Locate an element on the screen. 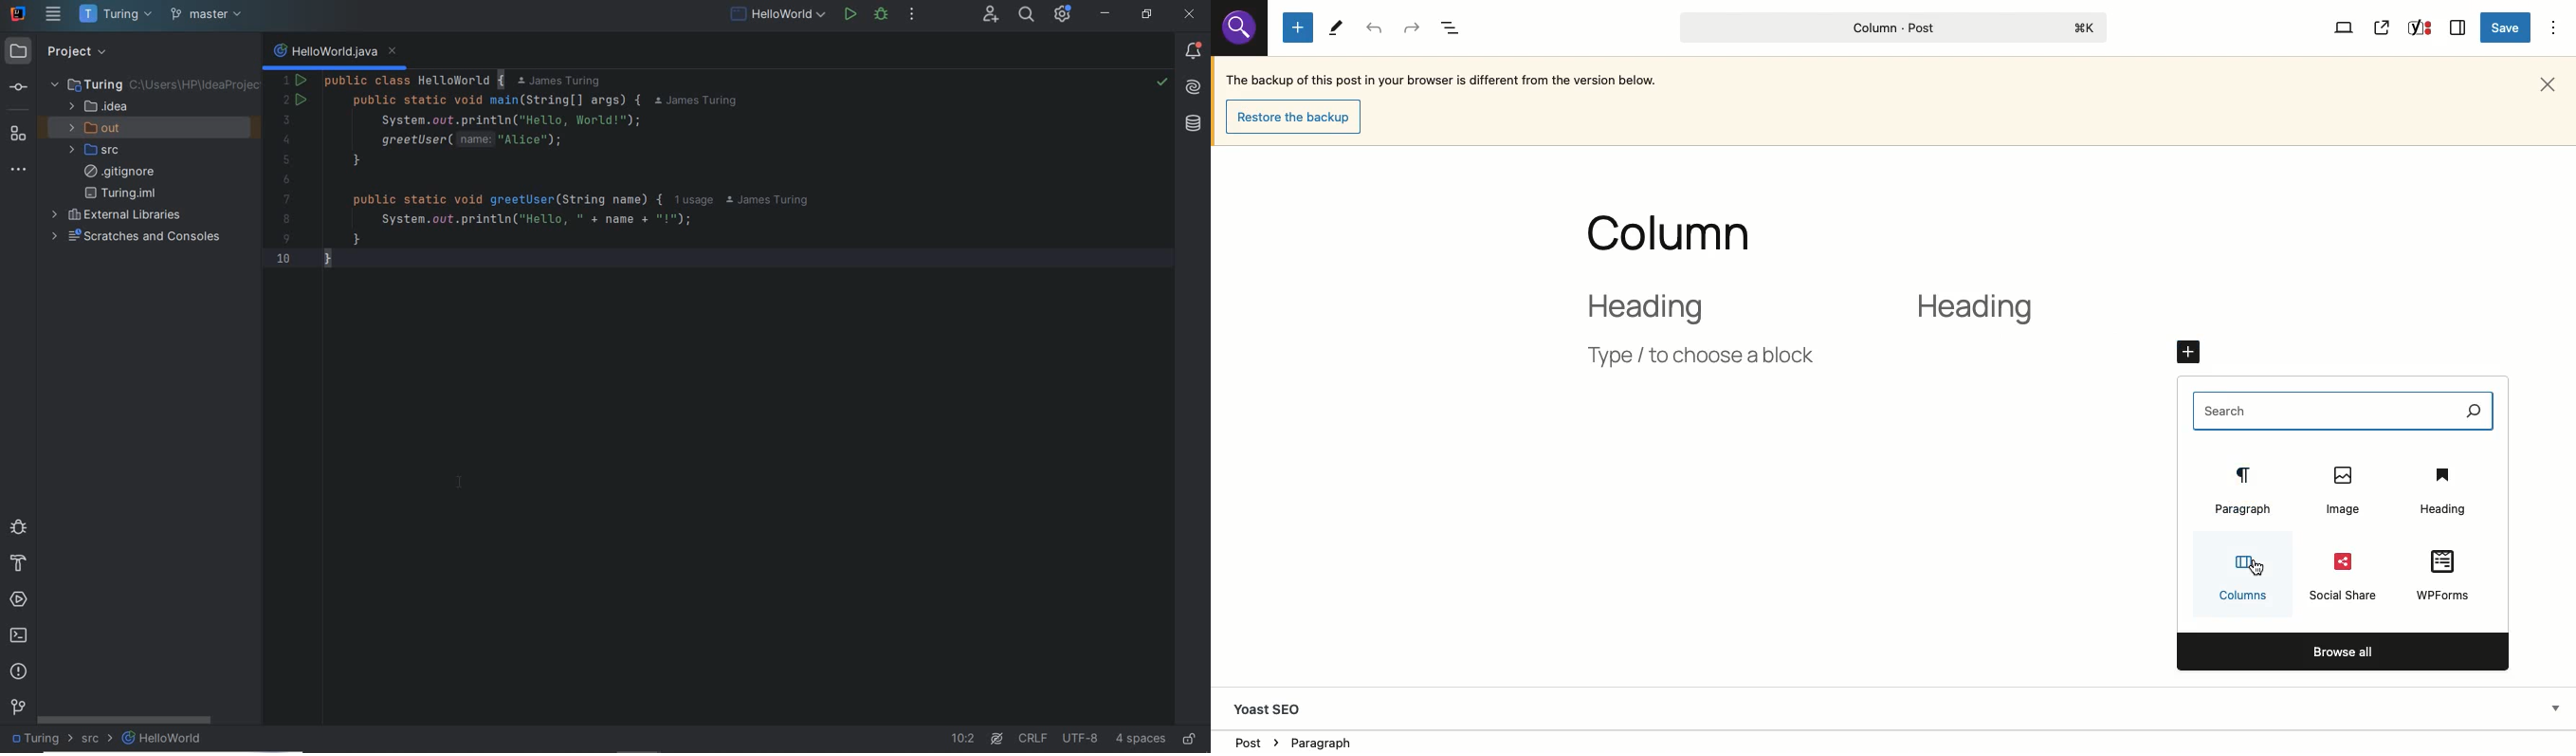  Yoast is located at coordinates (2418, 29).